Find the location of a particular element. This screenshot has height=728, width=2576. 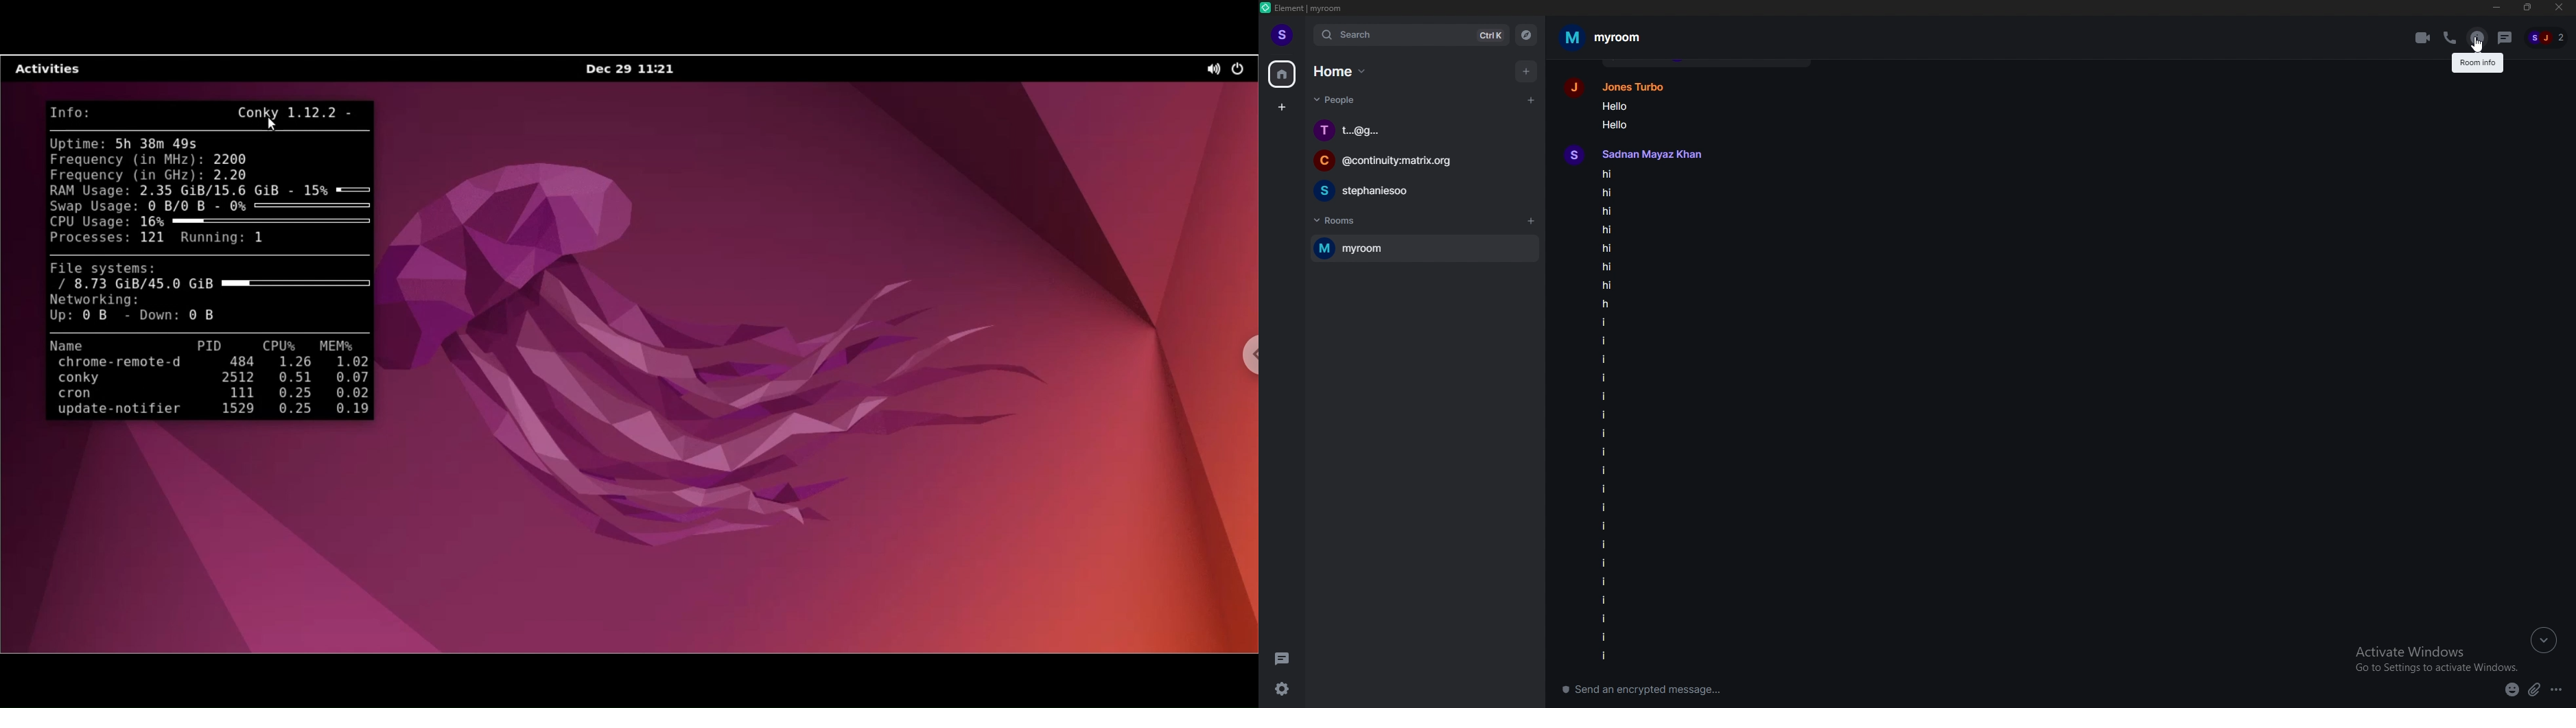

resize is located at coordinates (2529, 7).